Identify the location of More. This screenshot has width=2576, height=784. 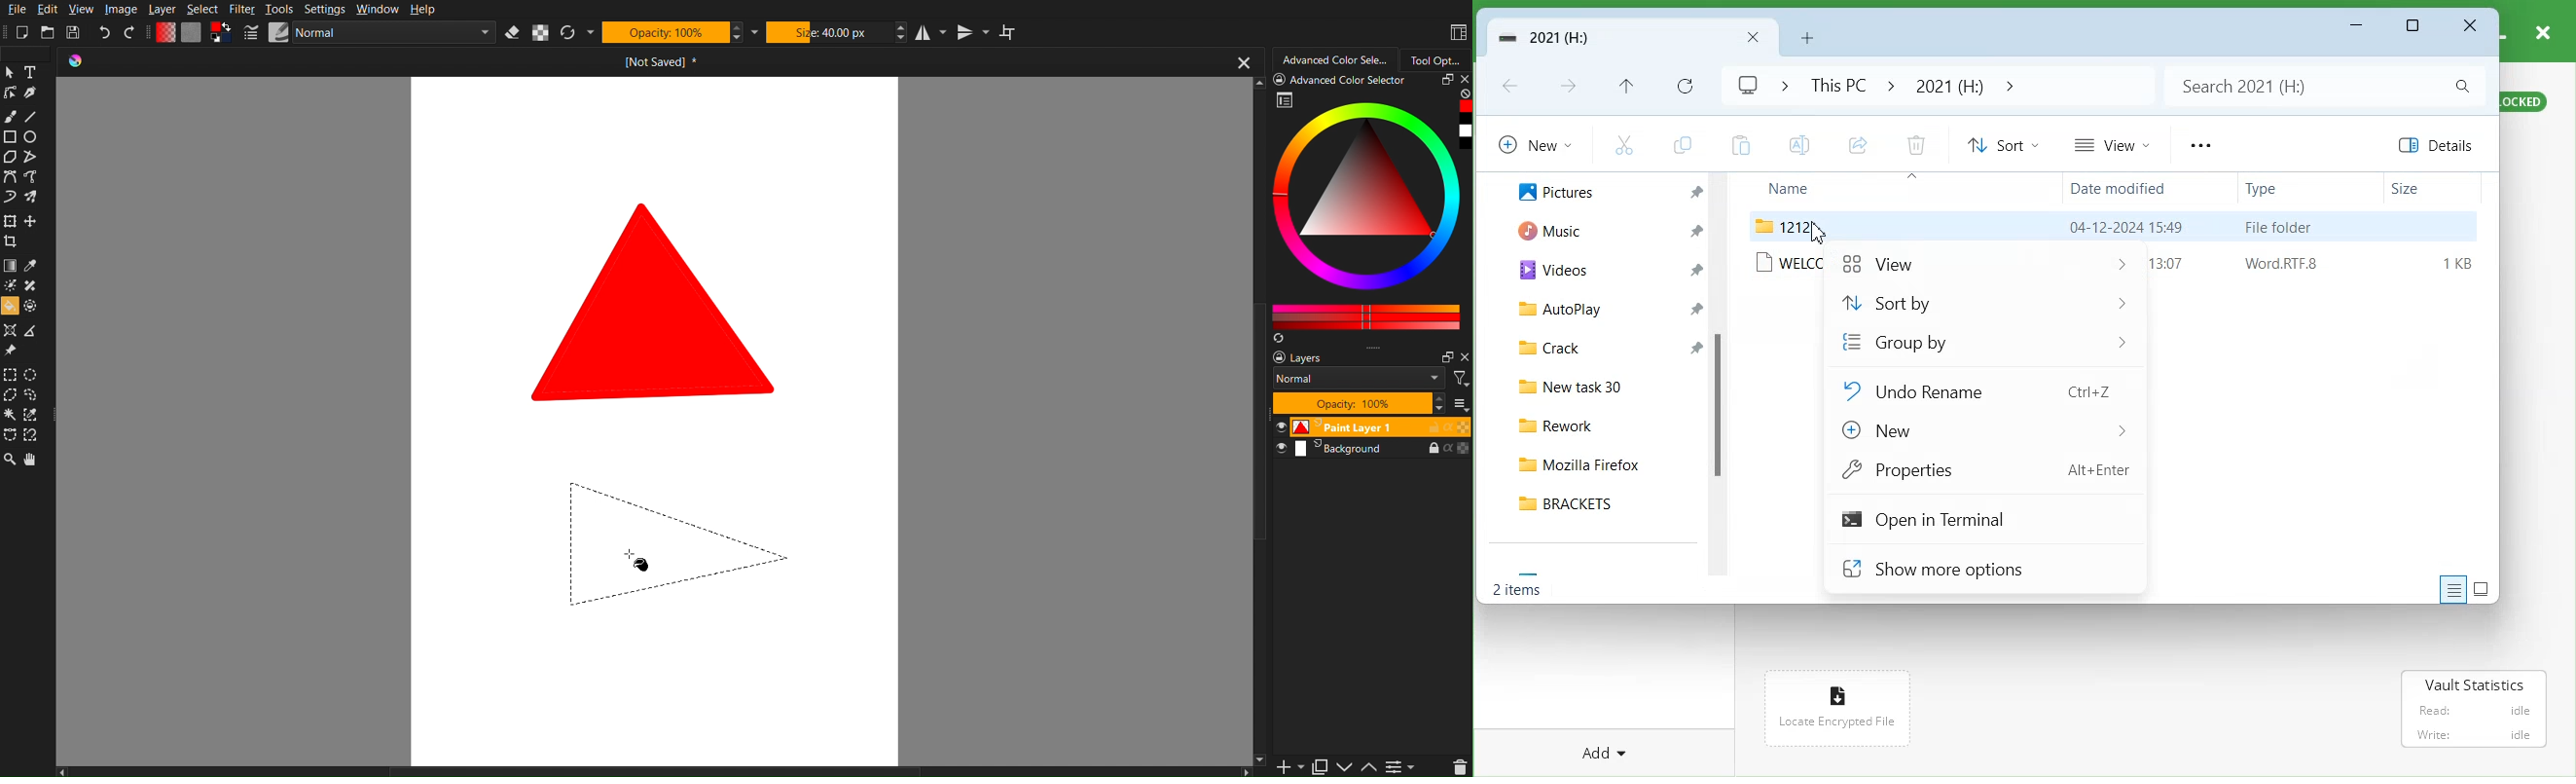
(2199, 145).